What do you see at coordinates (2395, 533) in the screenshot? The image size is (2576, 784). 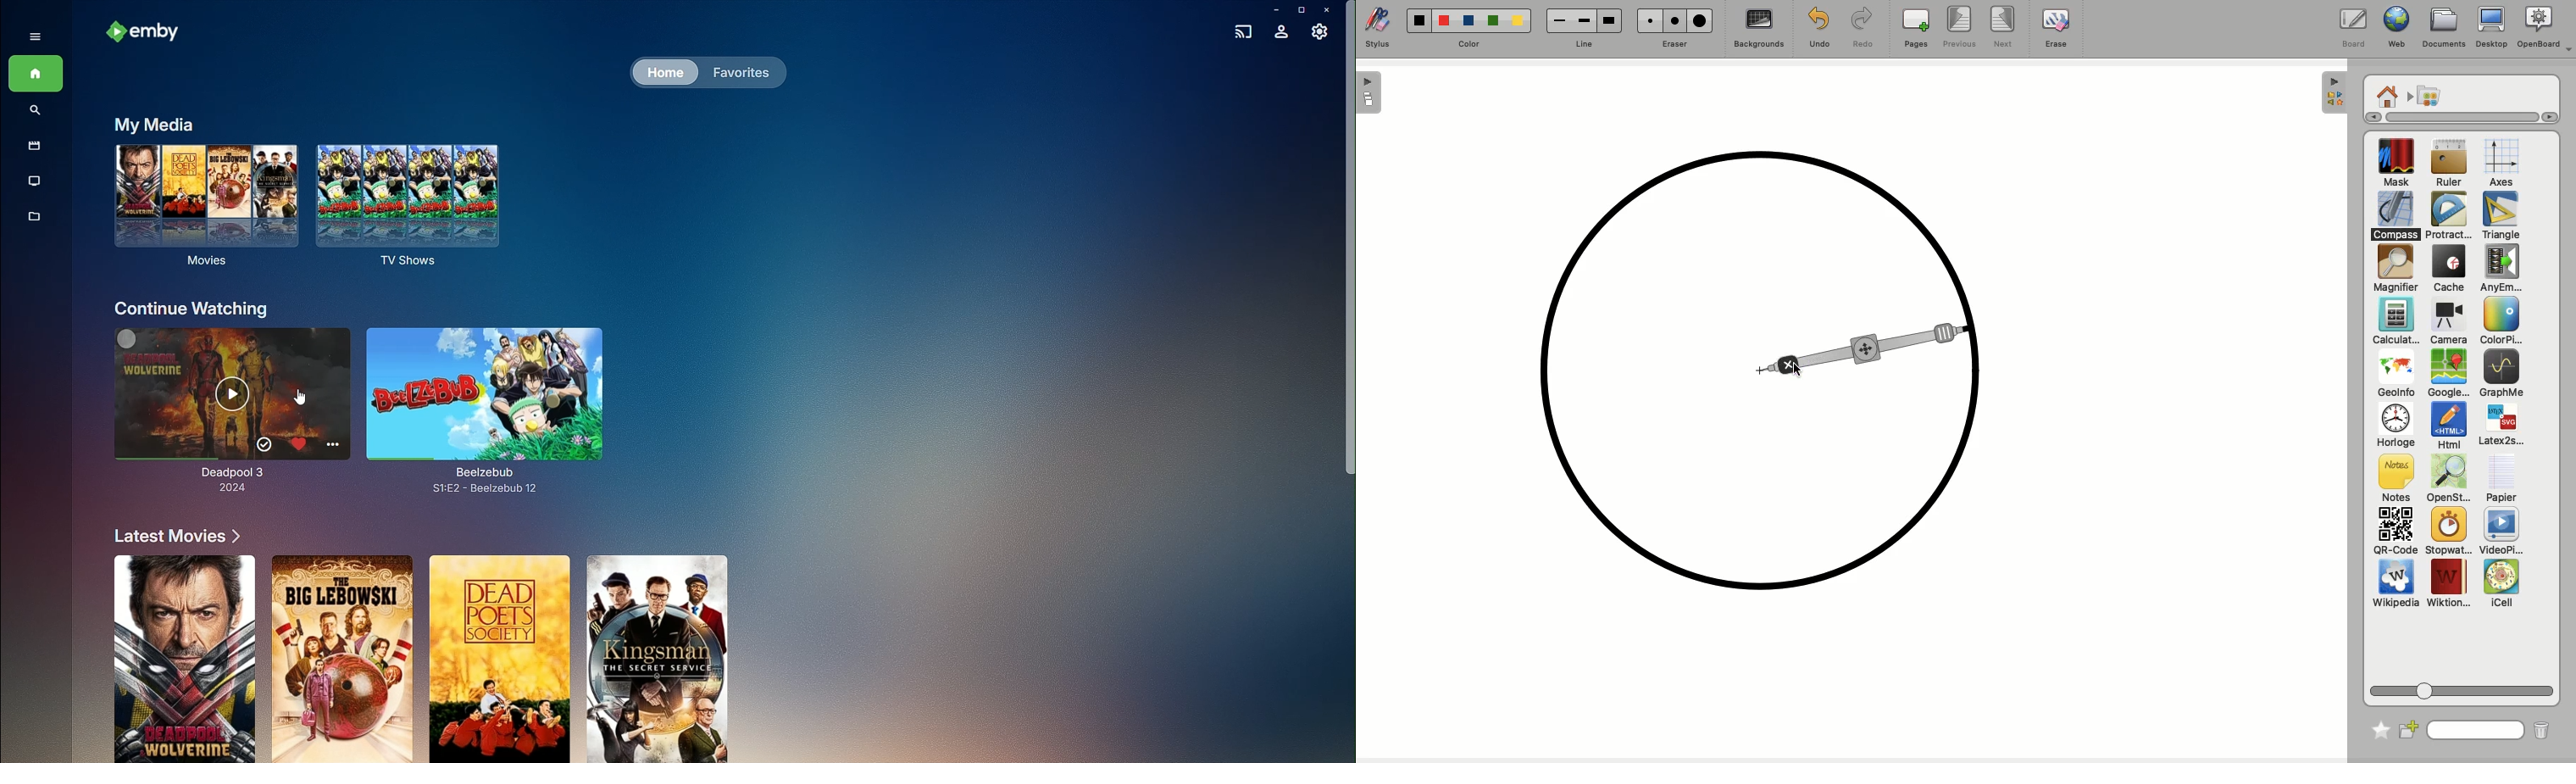 I see `QR code` at bounding box center [2395, 533].